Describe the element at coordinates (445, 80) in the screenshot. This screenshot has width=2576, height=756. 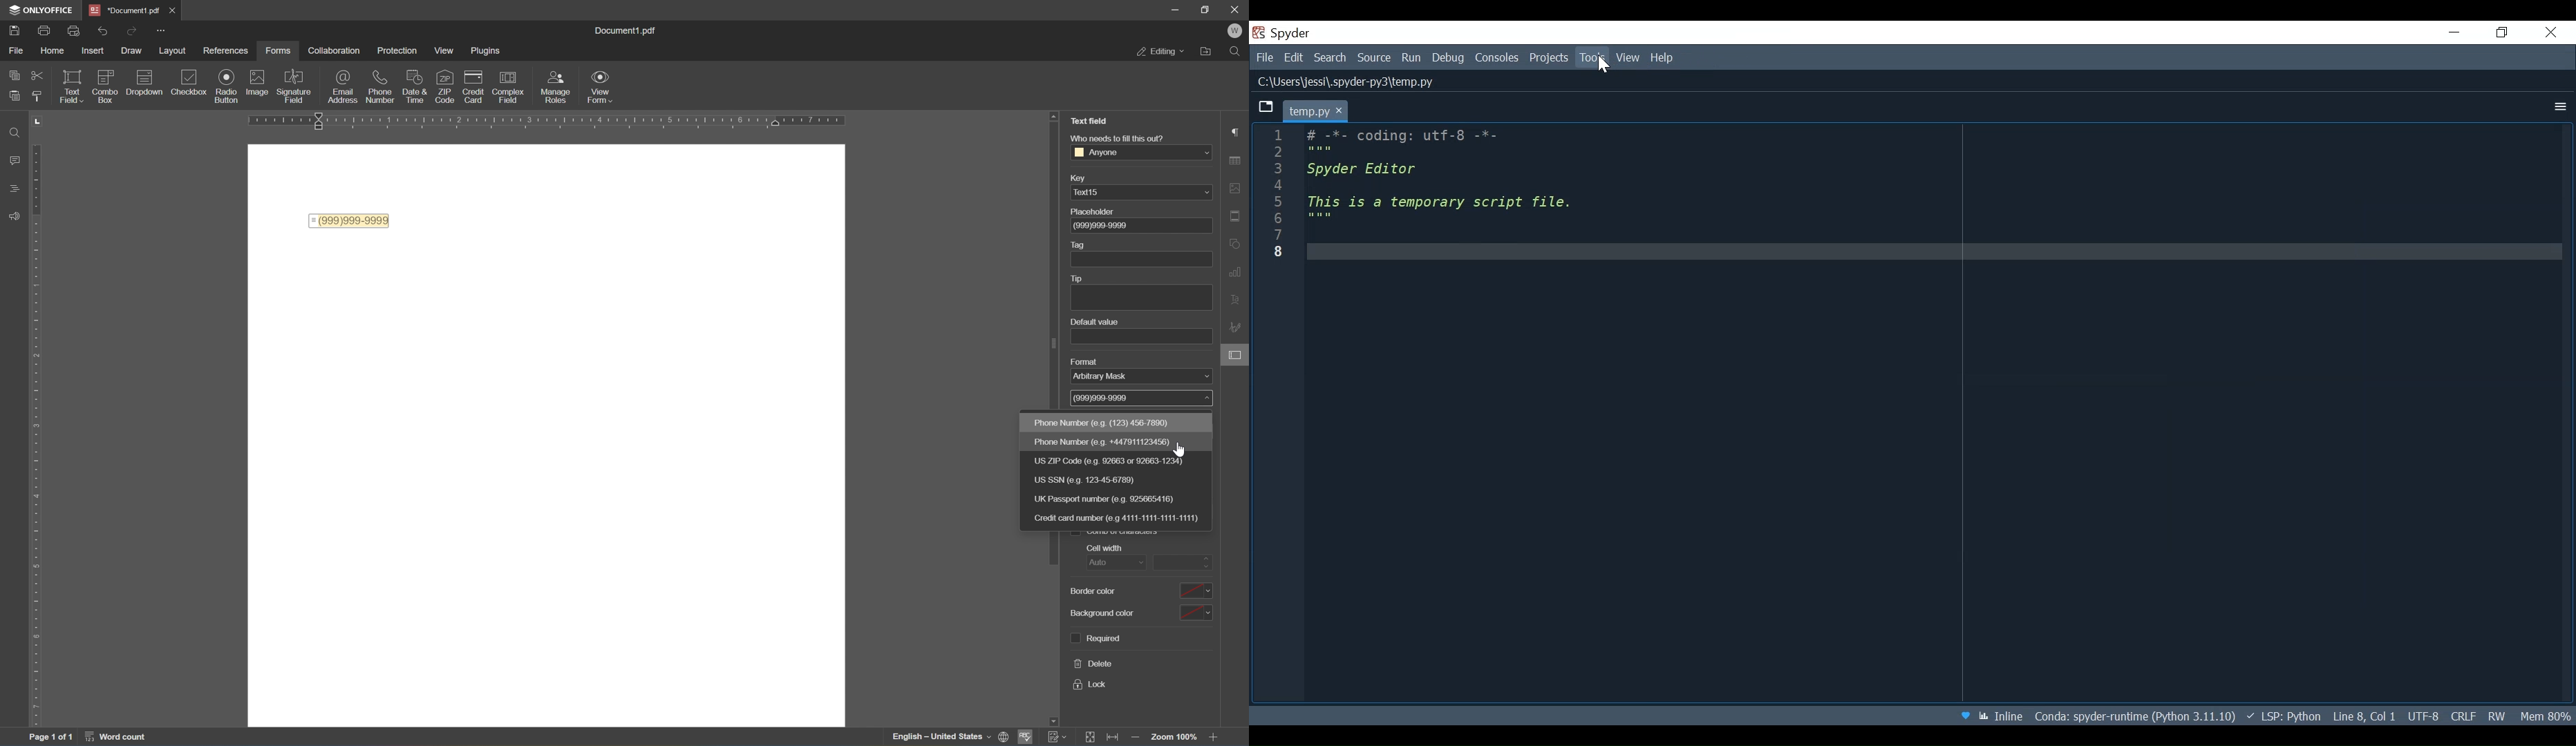
I see `icon` at that location.